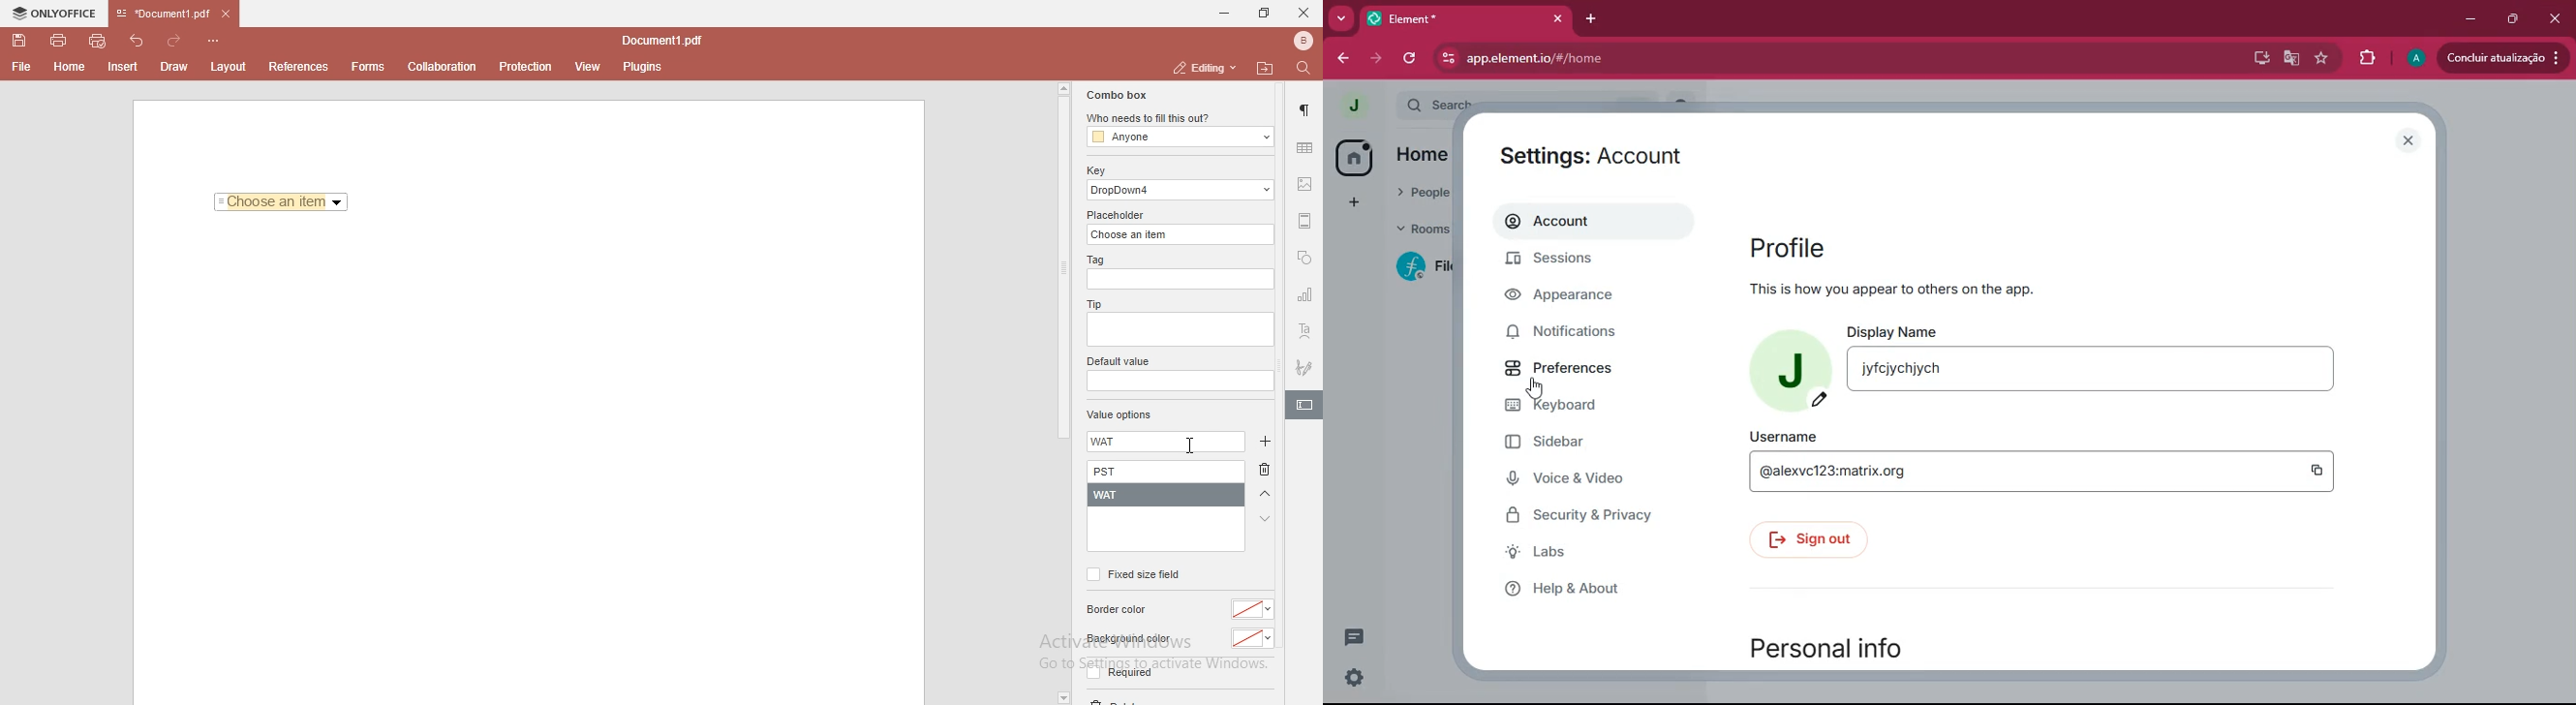 The width and height of the screenshot is (2576, 728). What do you see at coordinates (446, 65) in the screenshot?
I see `collaboration` at bounding box center [446, 65].